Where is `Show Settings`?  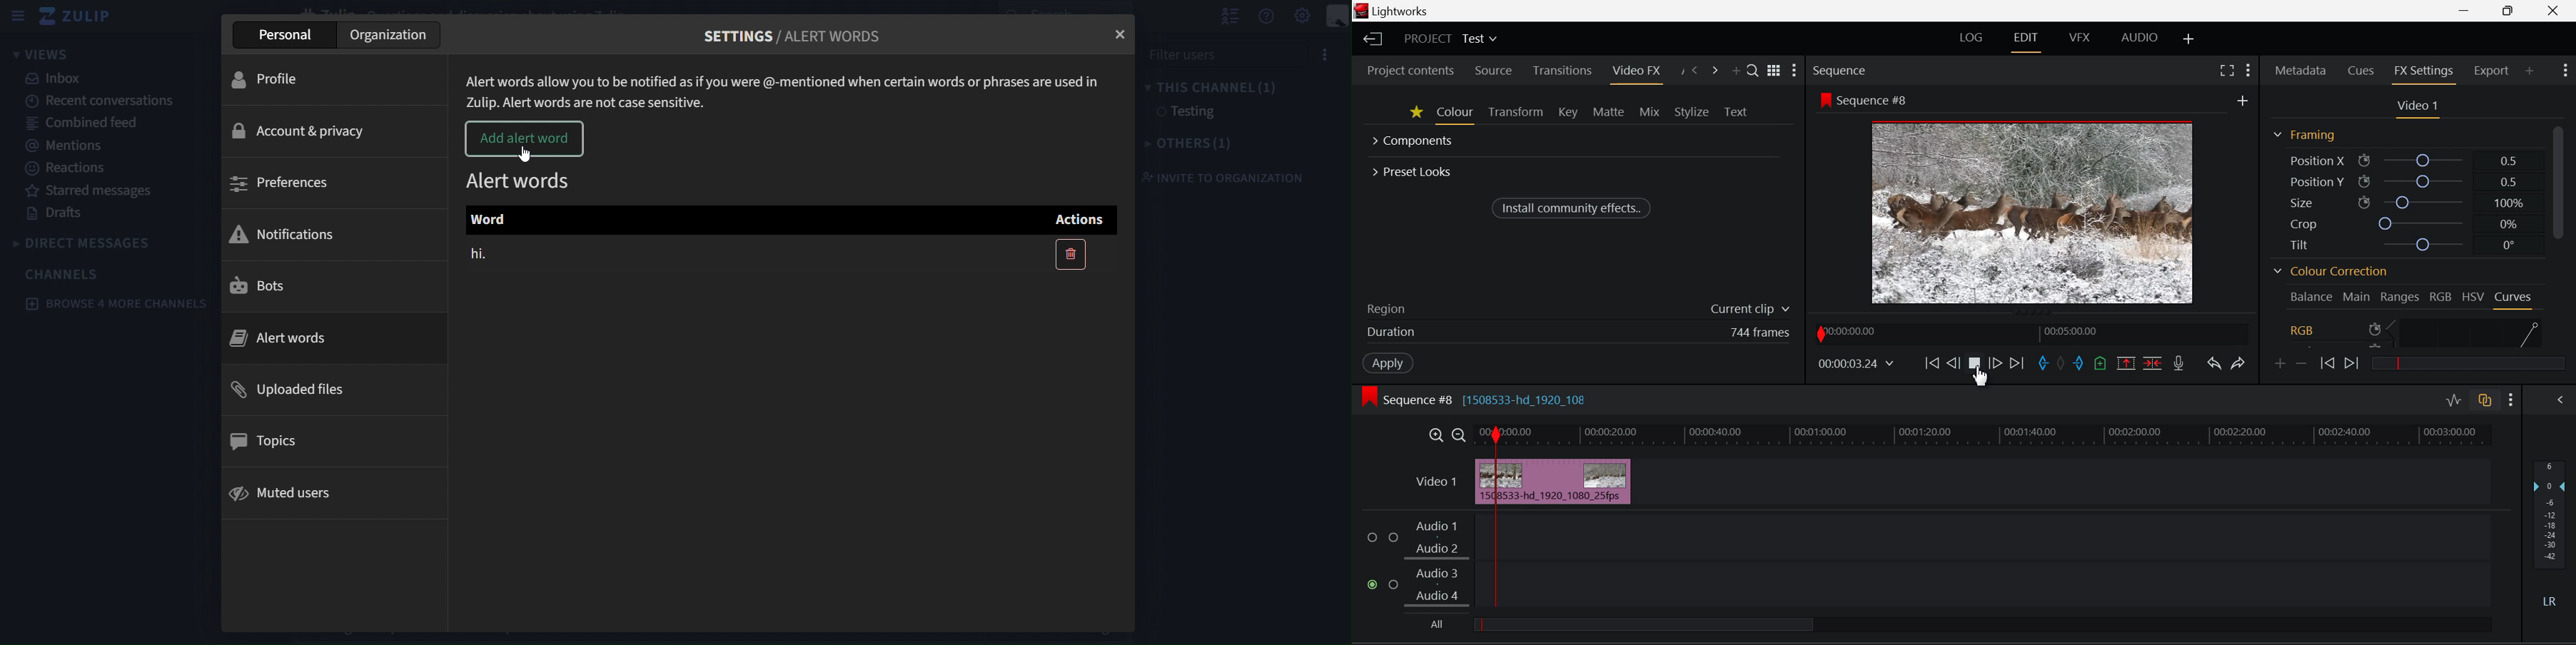
Show Settings is located at coordinates (2250, 69).